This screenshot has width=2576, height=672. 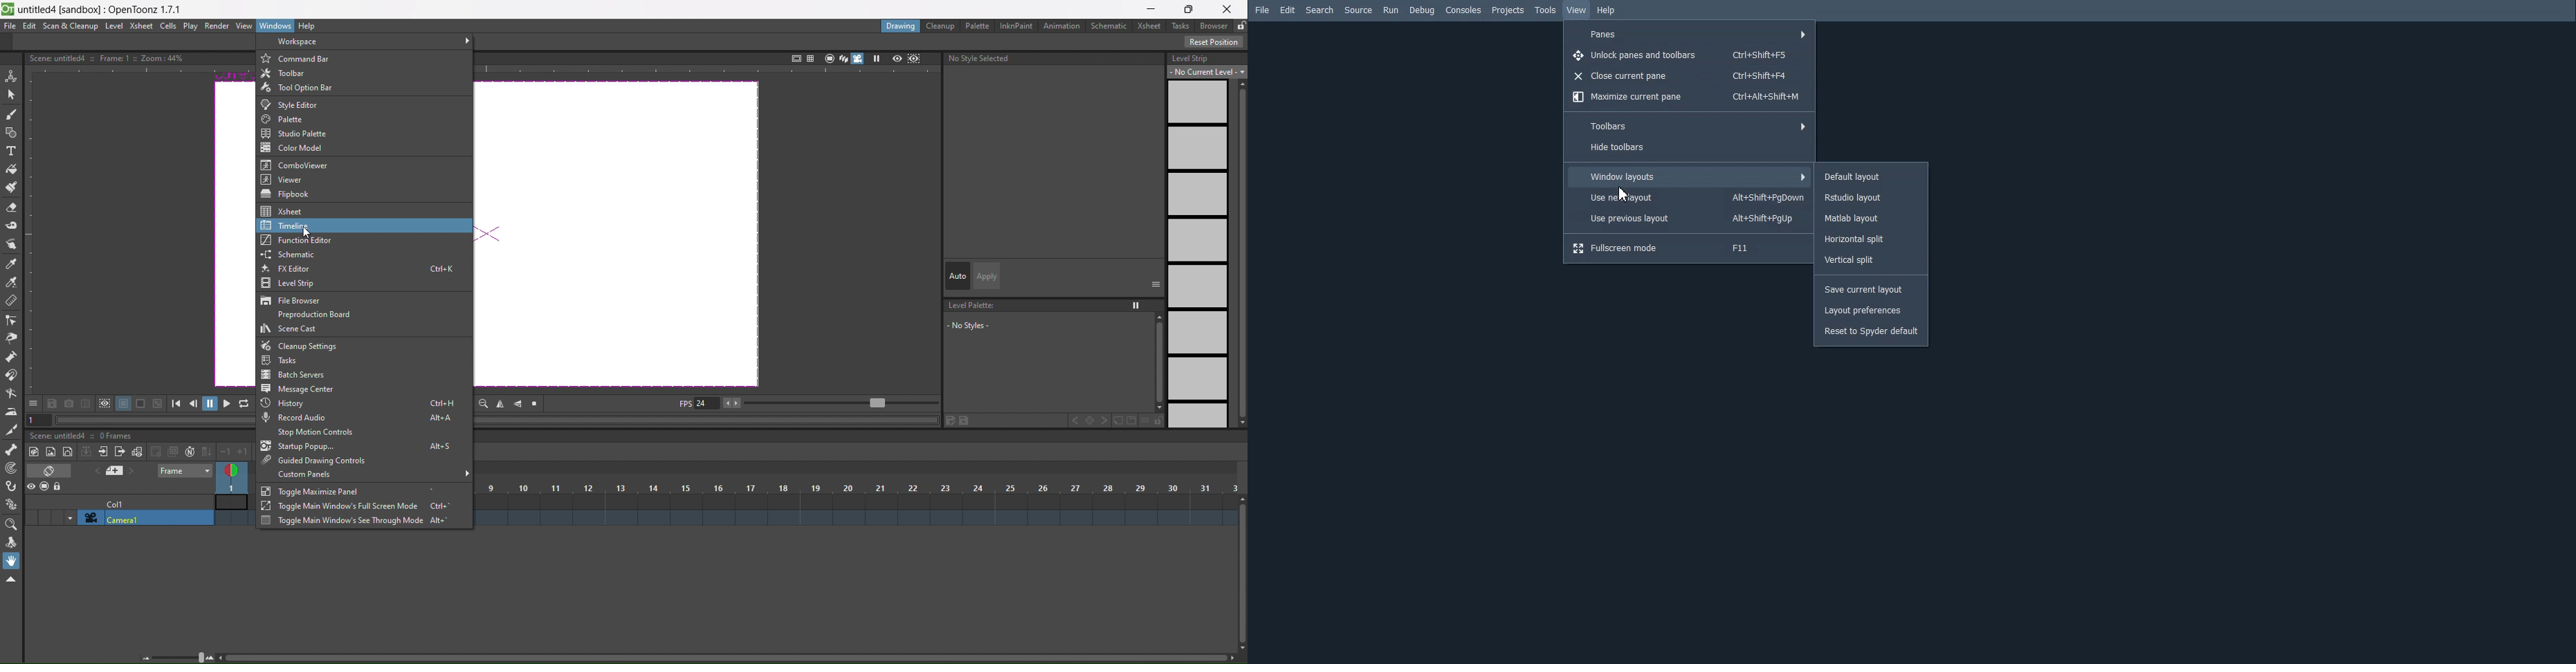 What do you see at coordinates (1152, 26) in the screenshot?
I see `xsheet` at bounding box center [1152, 26].